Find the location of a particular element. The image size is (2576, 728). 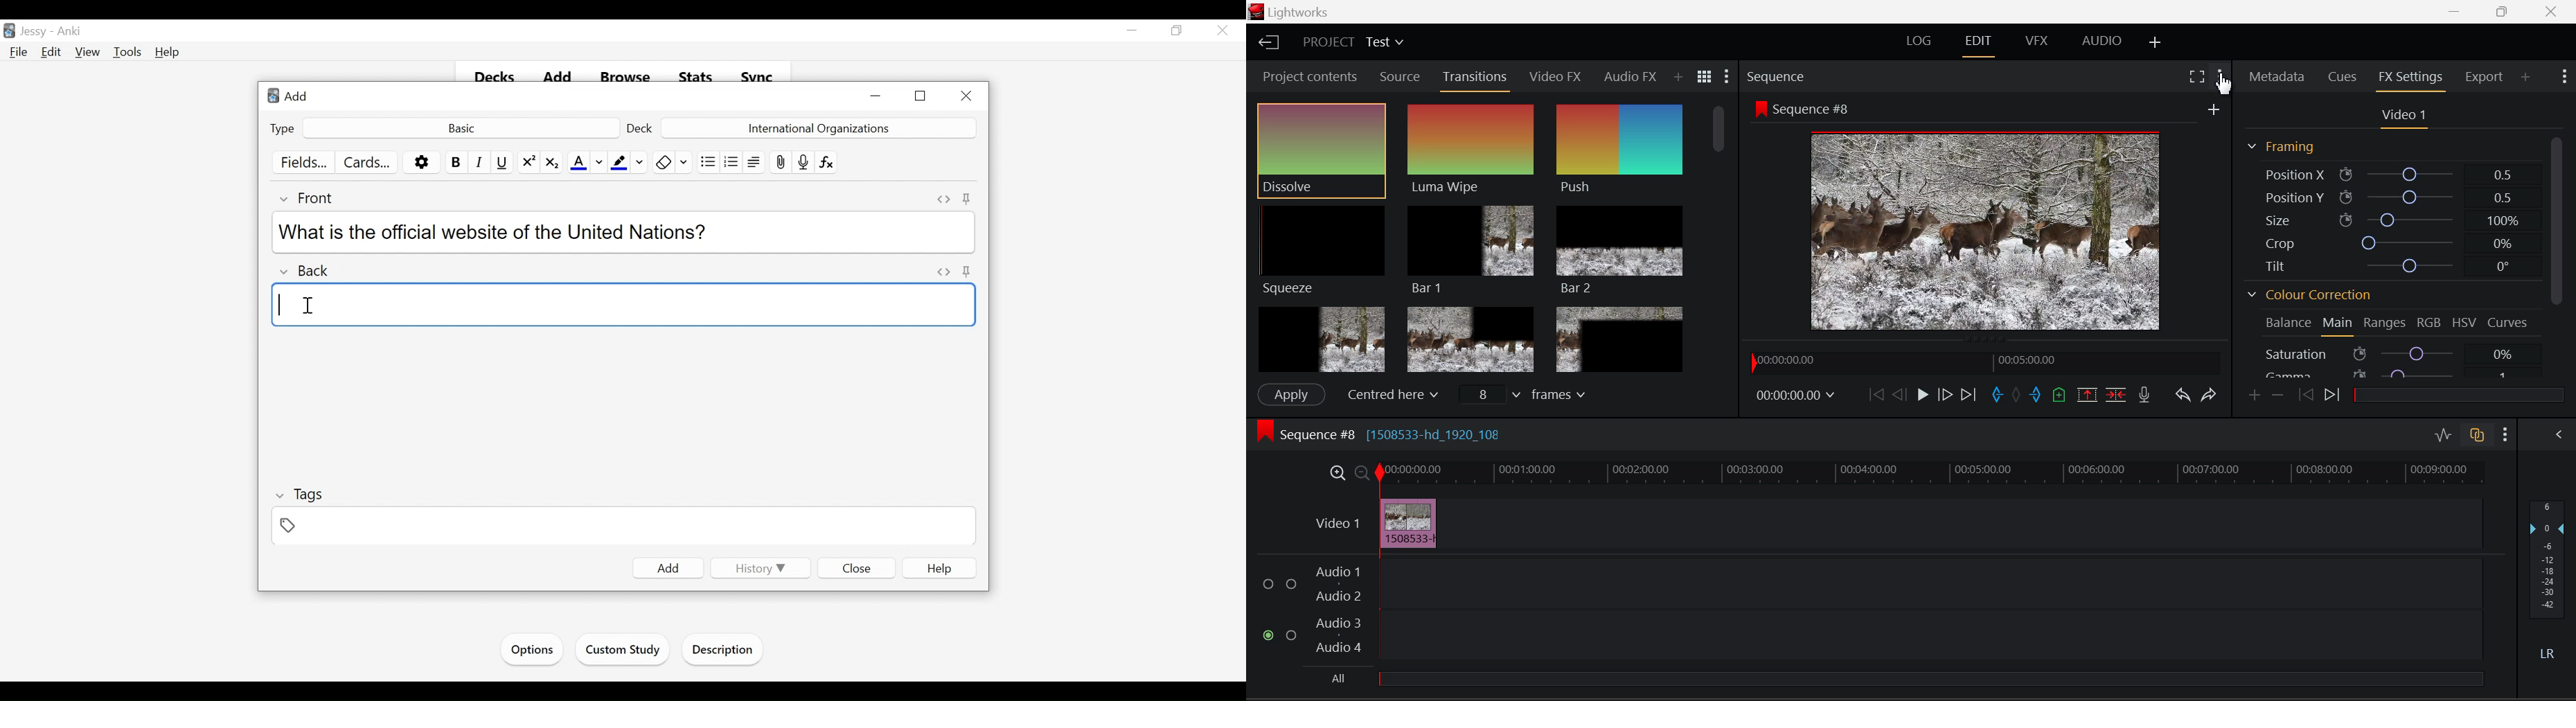

To start is located at coordinates (1874, 395).